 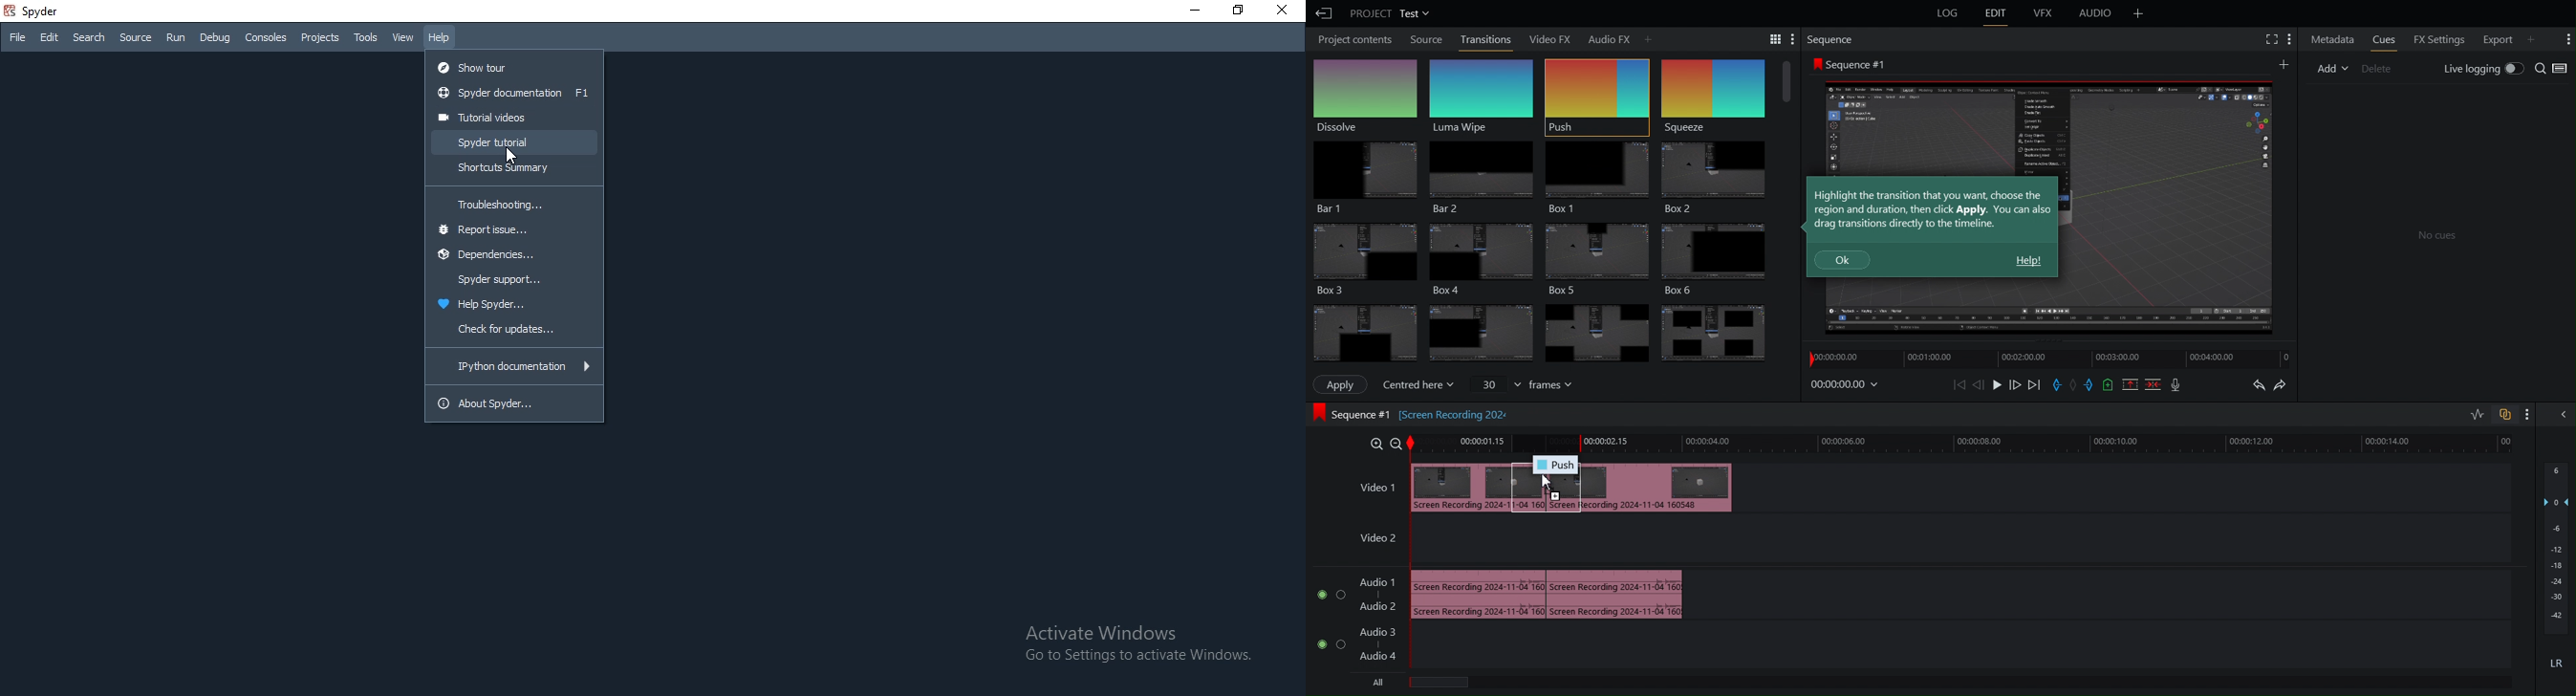 I want to click on Help, so click(x=2029, y=261).